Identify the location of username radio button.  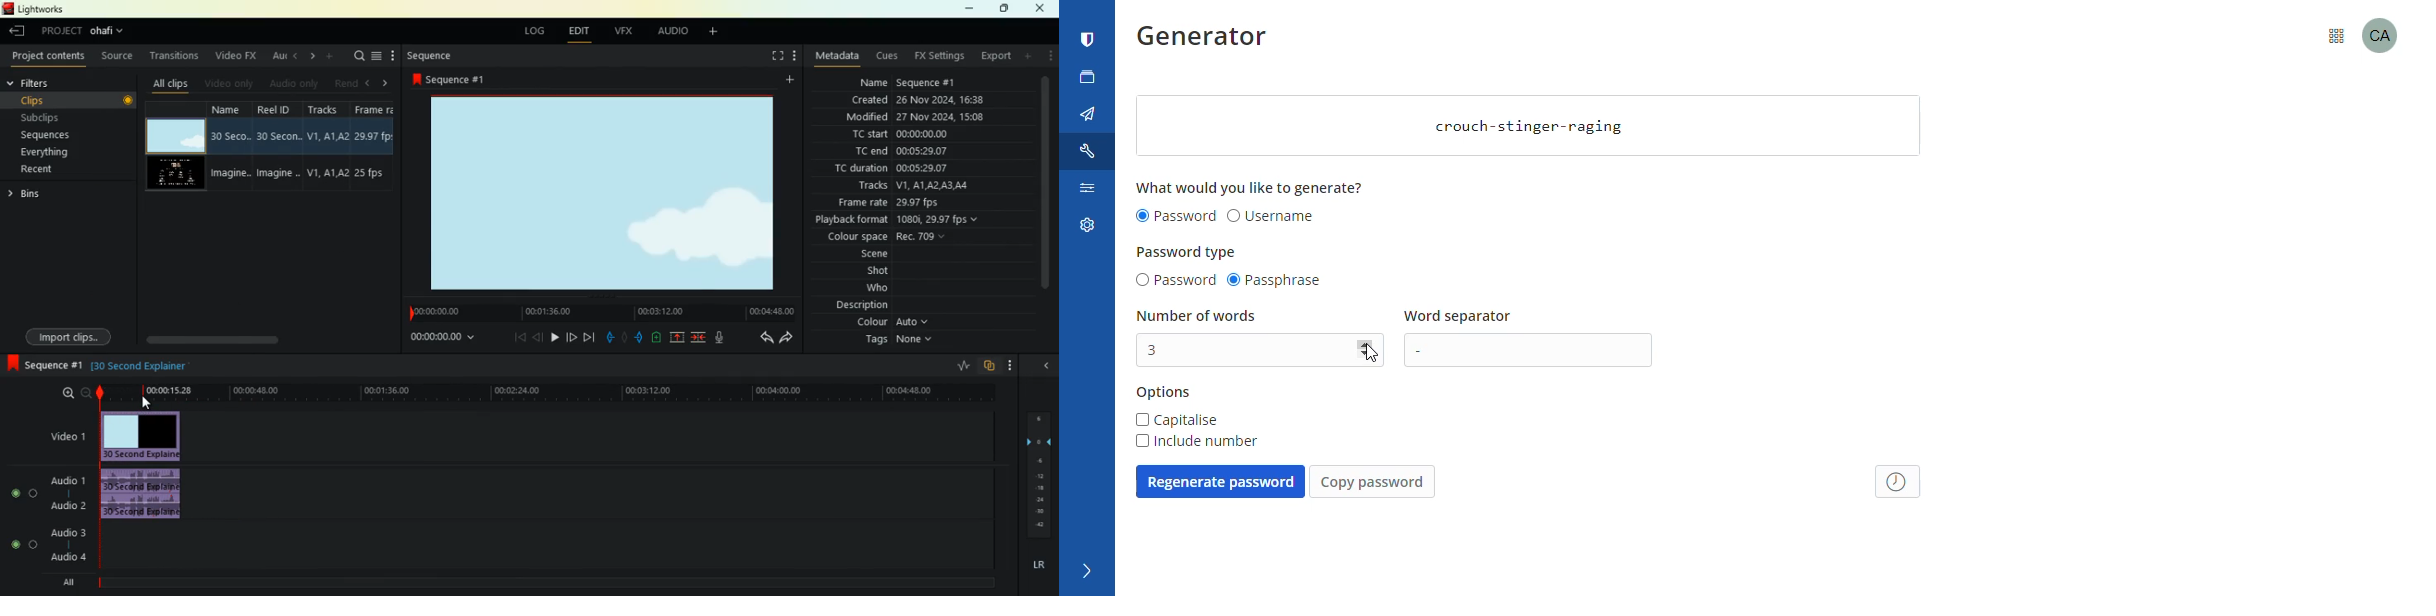
(1271, 217).